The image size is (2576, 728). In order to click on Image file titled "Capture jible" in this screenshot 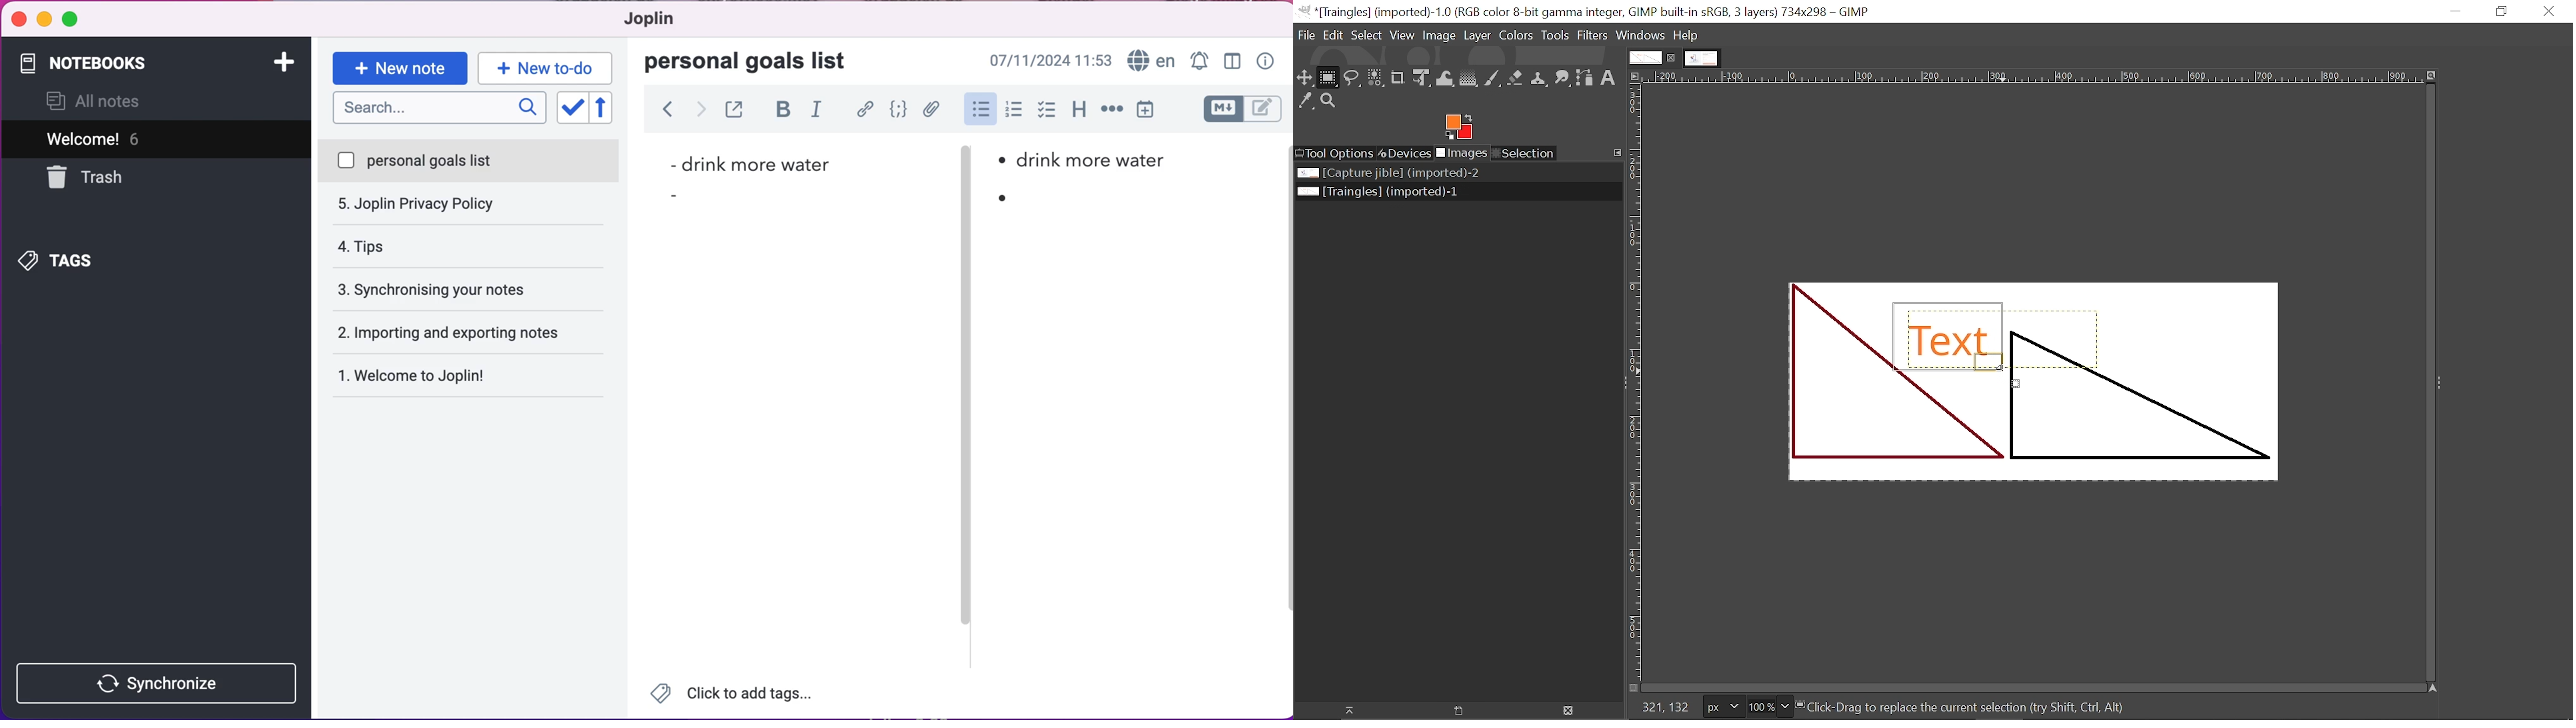, I will do `click(1386, 174)`.